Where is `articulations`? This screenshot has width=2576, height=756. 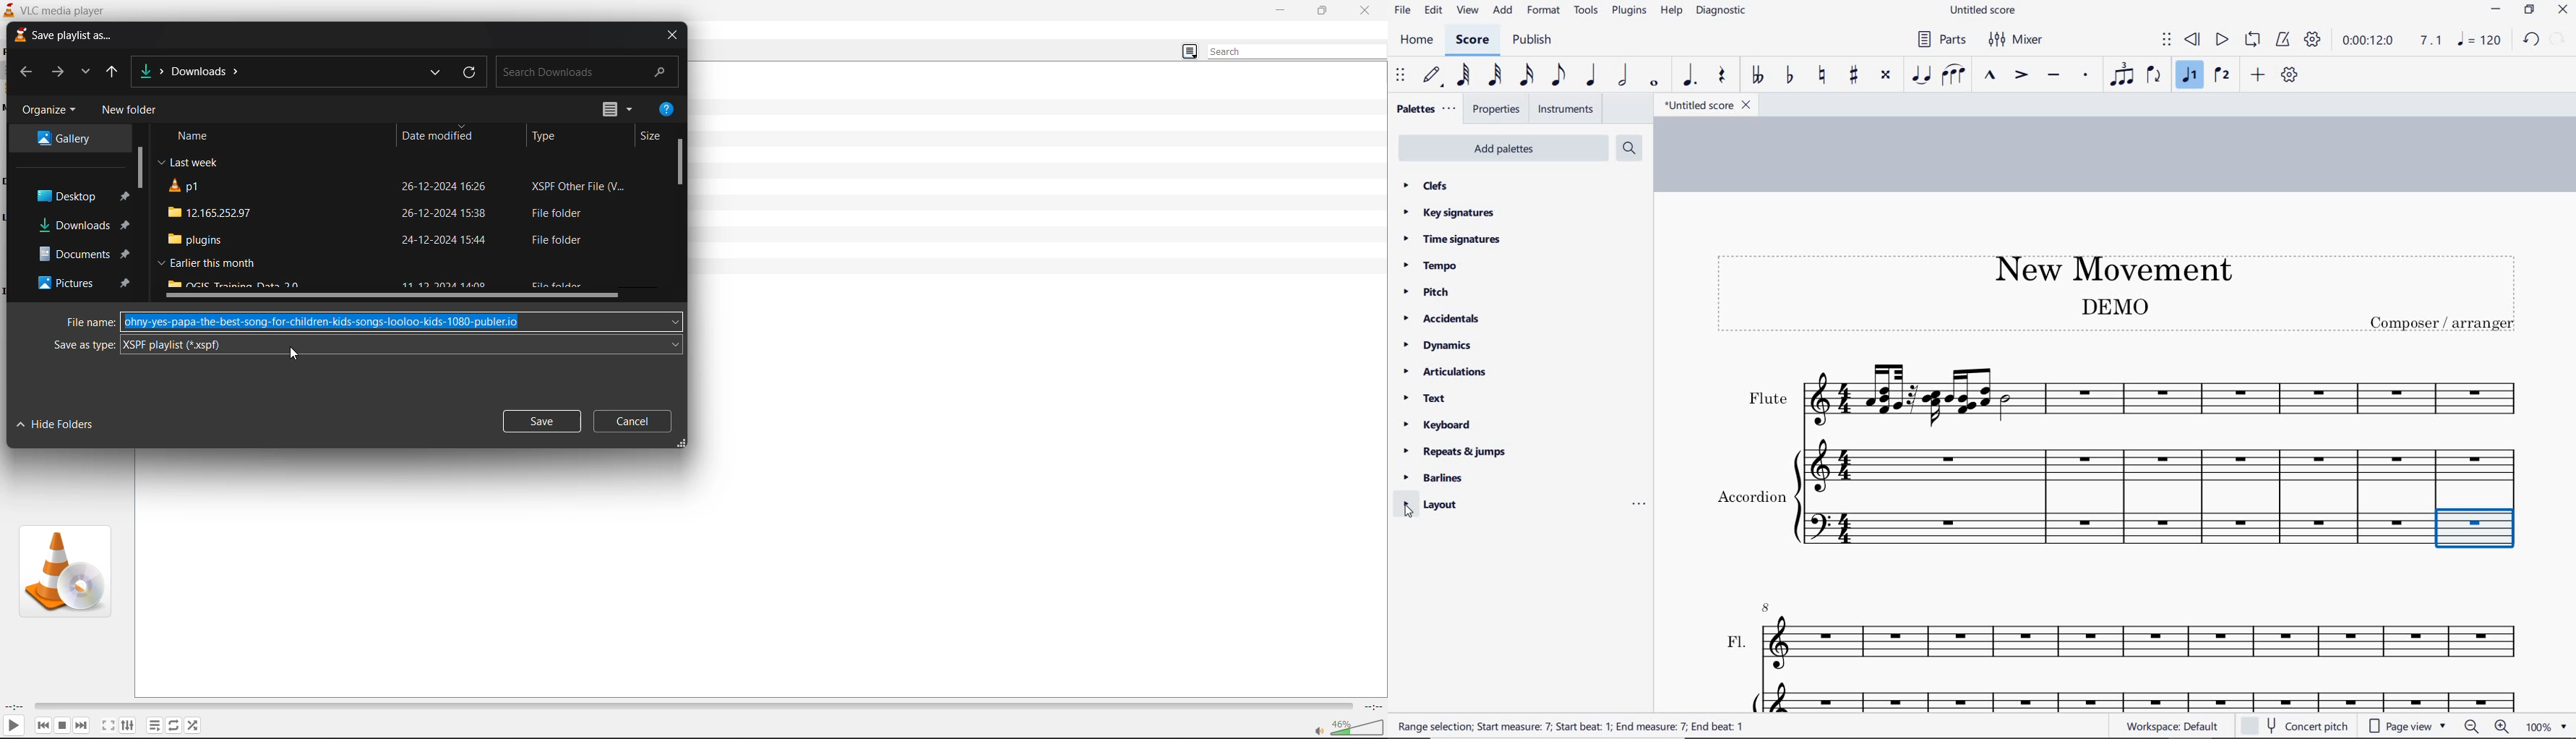
articulations is located at coordinates (1446, 374).